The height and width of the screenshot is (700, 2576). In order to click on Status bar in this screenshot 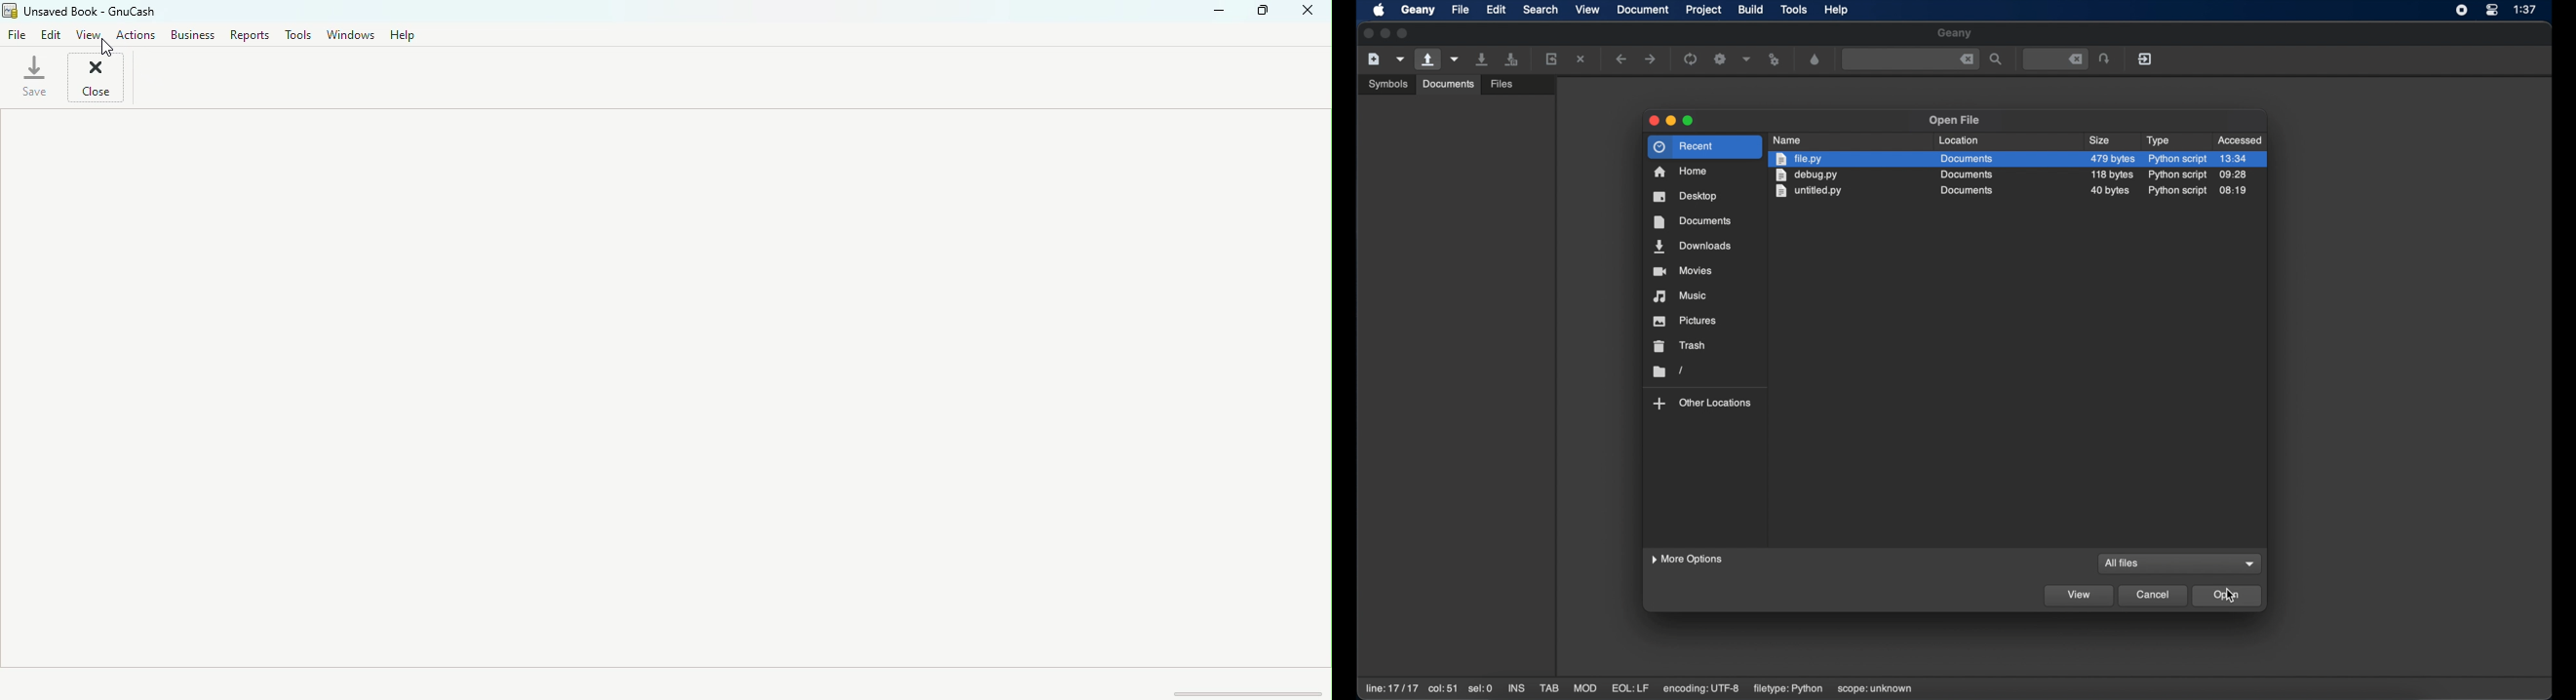, I will do `click(668, 682)`.